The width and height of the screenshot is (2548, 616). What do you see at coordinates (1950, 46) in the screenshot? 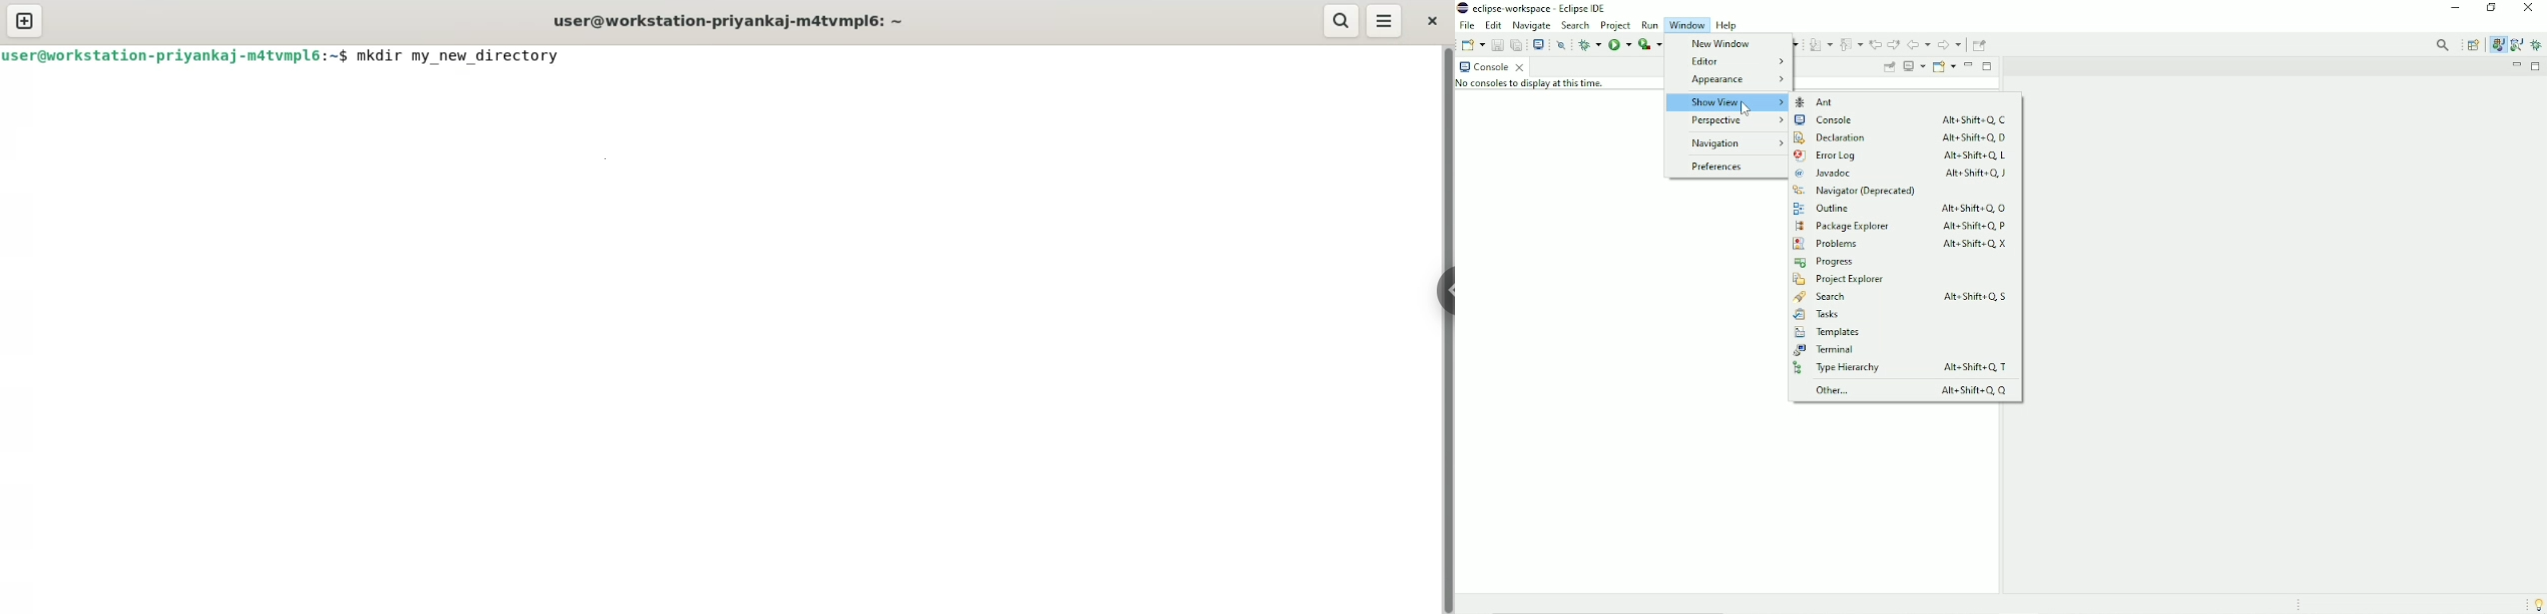
I see `Forward` at bounding box center [1950, 46].